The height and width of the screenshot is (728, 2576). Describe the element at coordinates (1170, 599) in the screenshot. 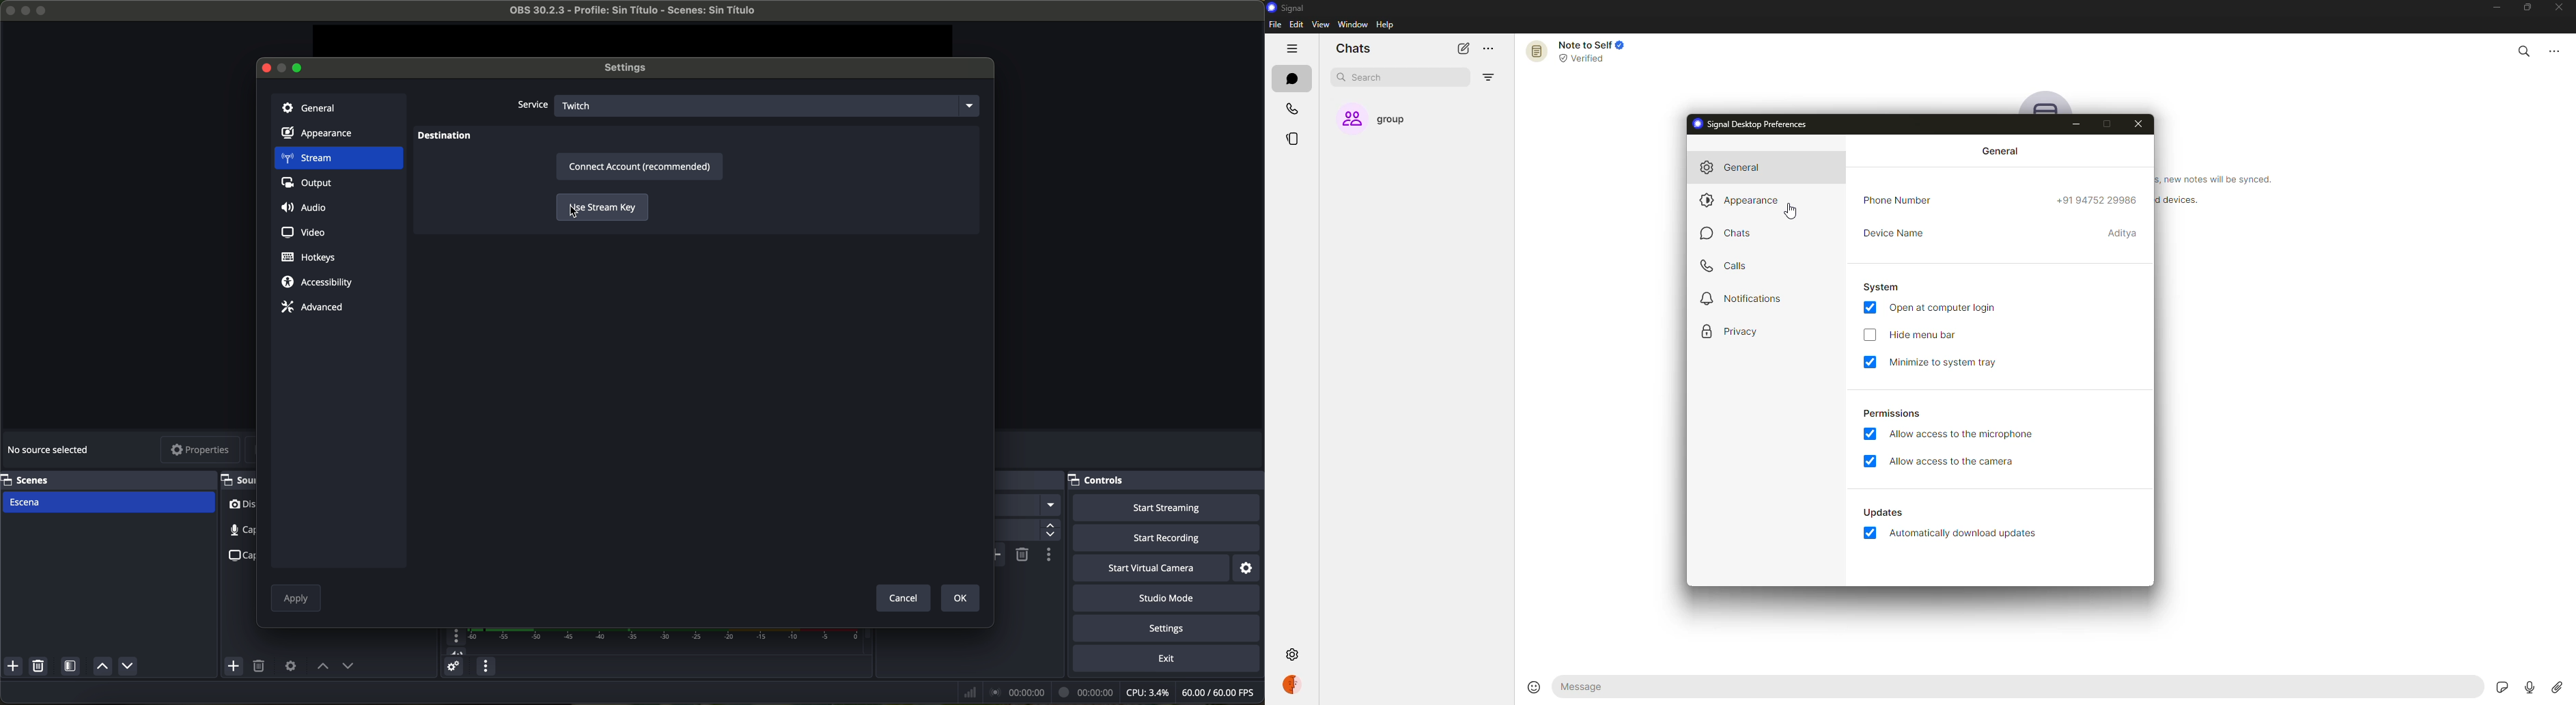

I see `studio mode` at that location.